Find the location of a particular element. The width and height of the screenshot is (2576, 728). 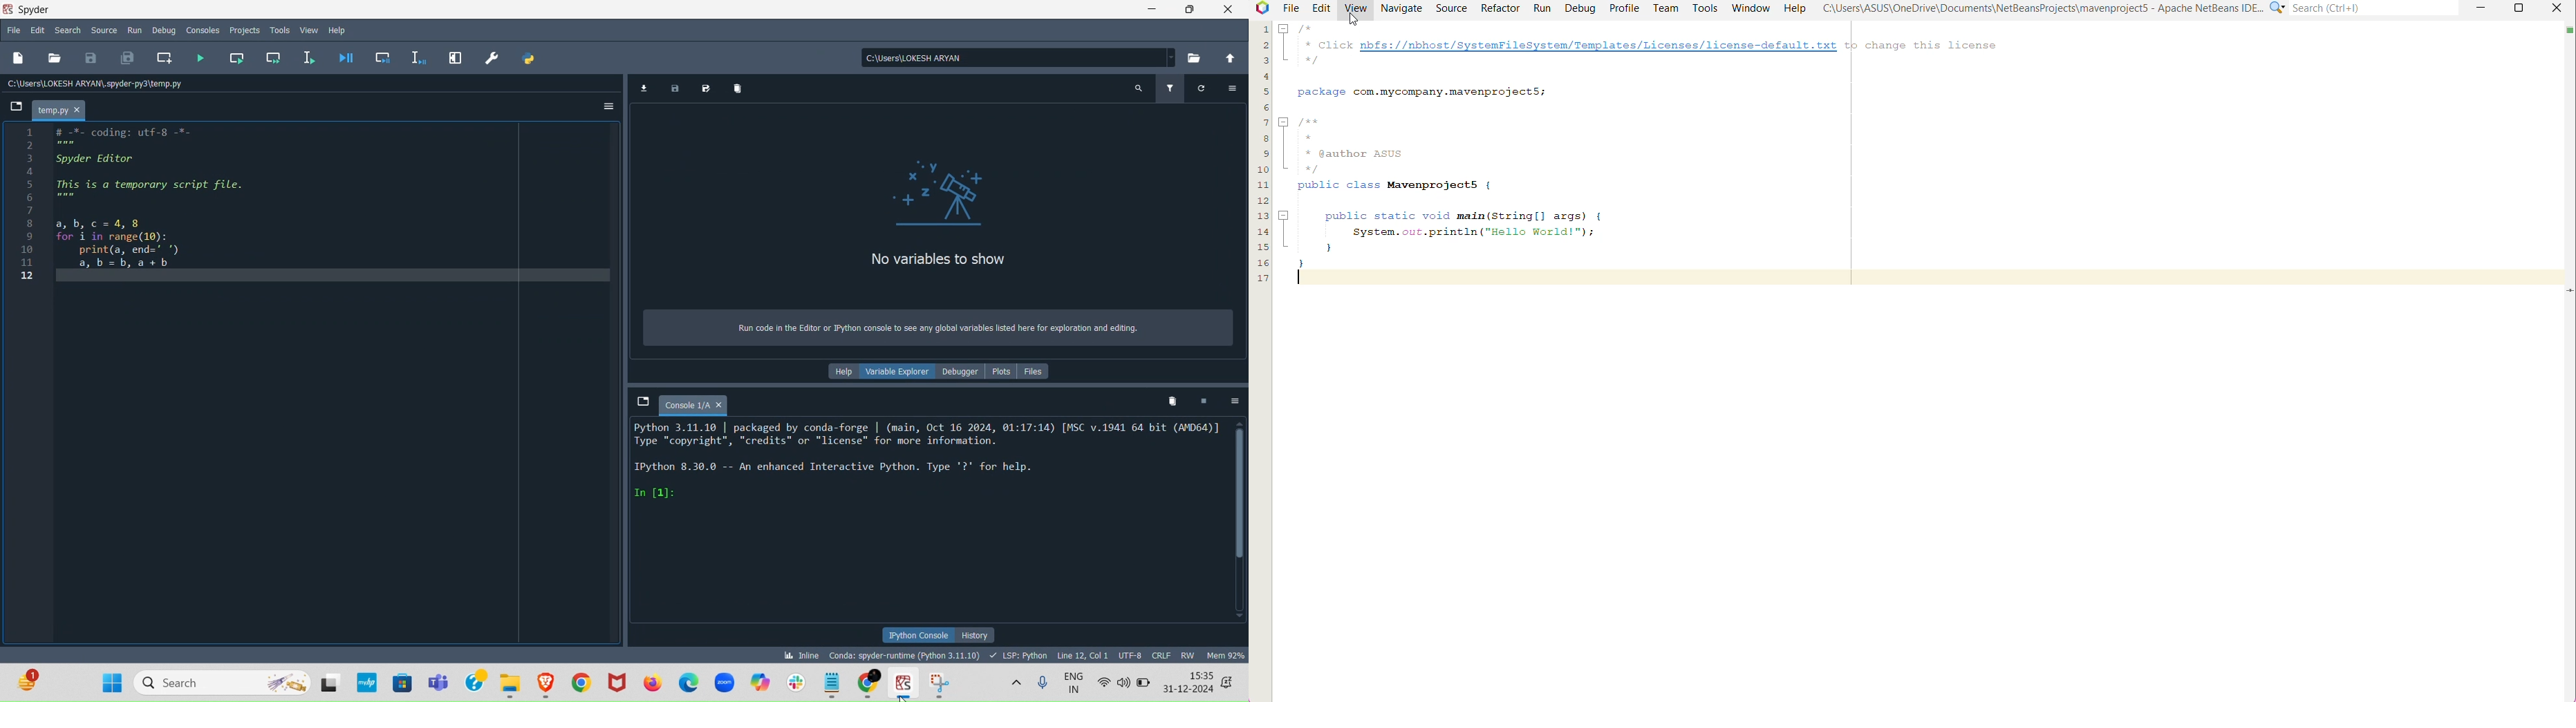

Edit is located at coordinates (36, 28).